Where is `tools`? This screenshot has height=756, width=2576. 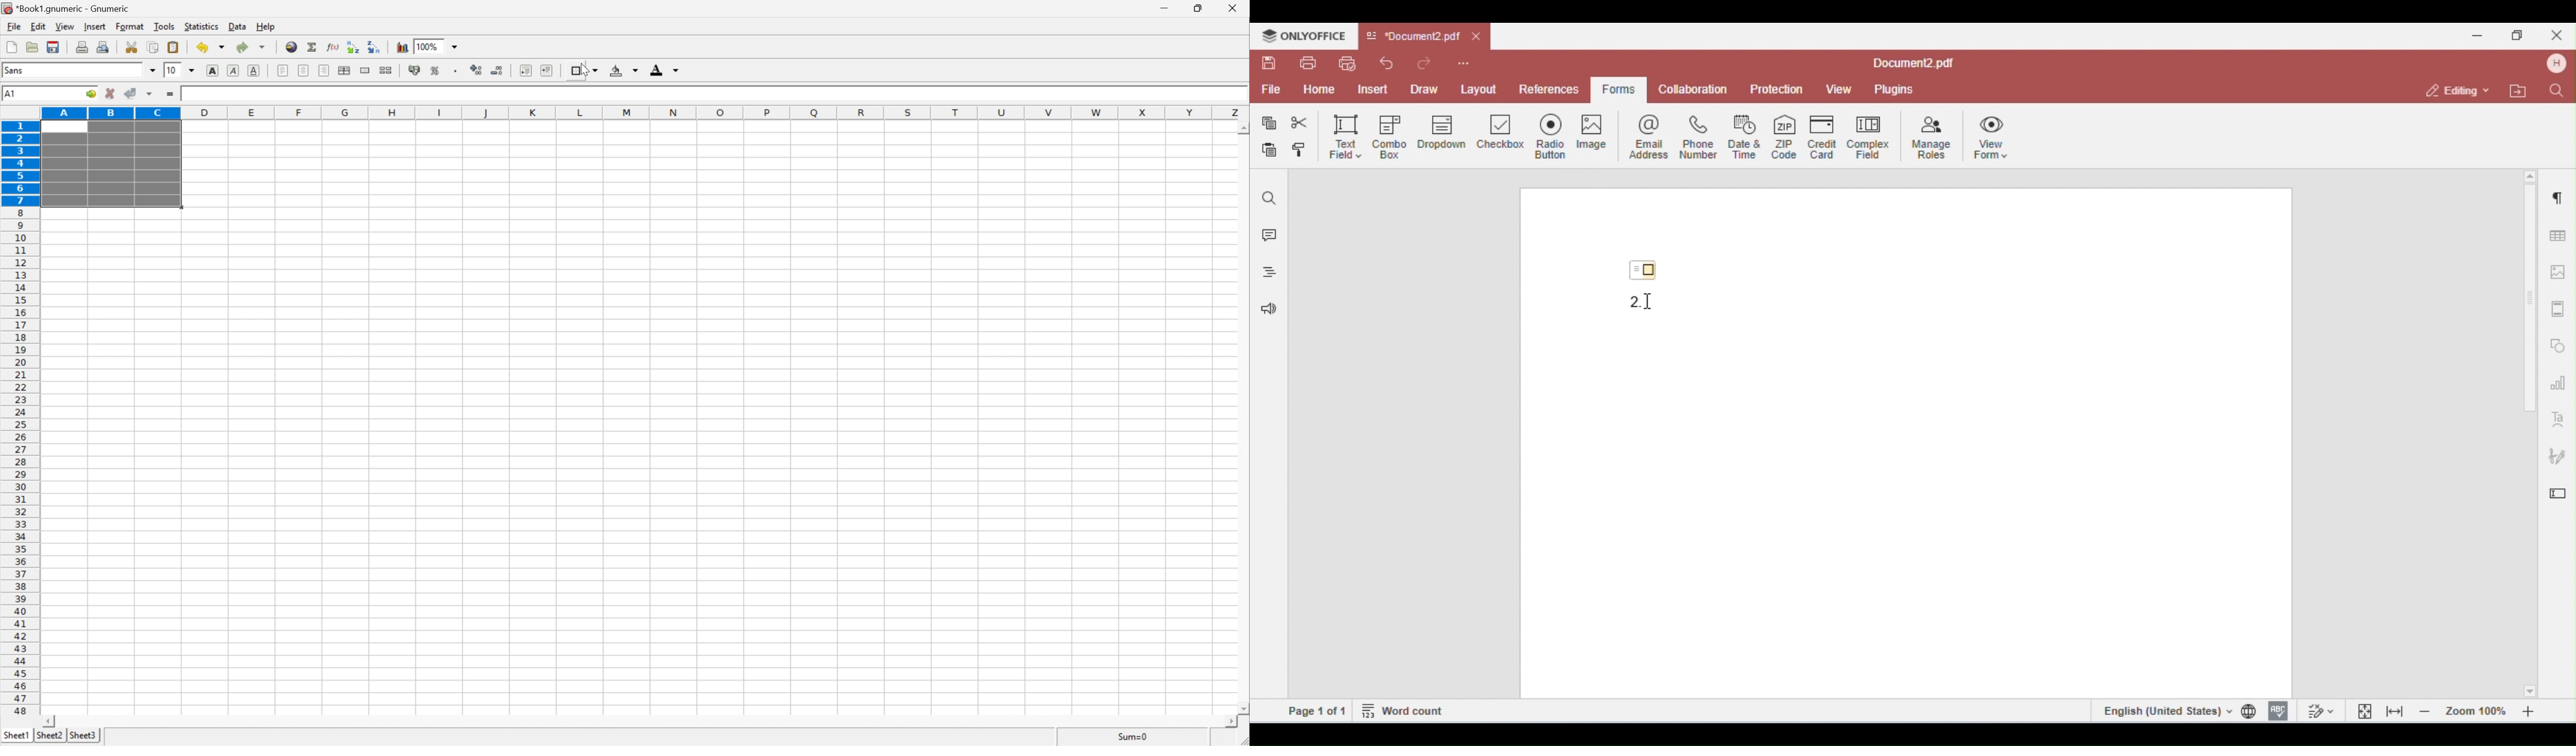 tools is located at coordinates (163, 27).